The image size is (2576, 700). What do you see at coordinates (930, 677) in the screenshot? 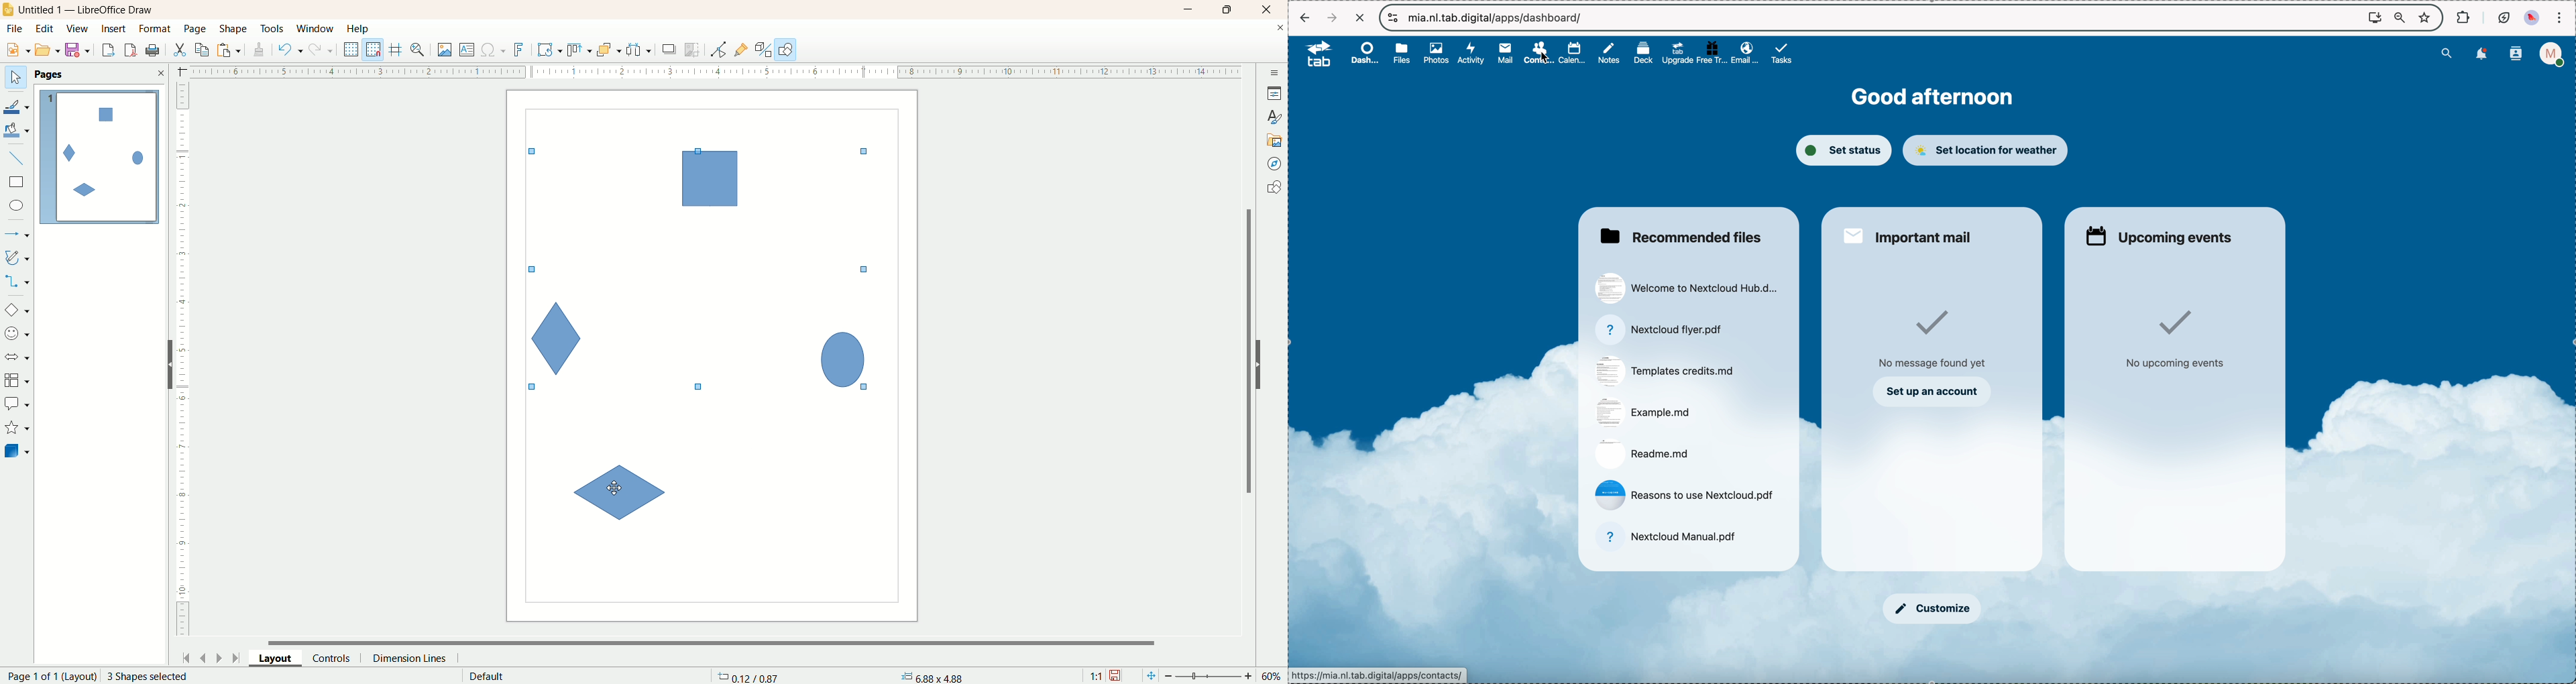
I see `anchor point` at bounding box center [930, 677].